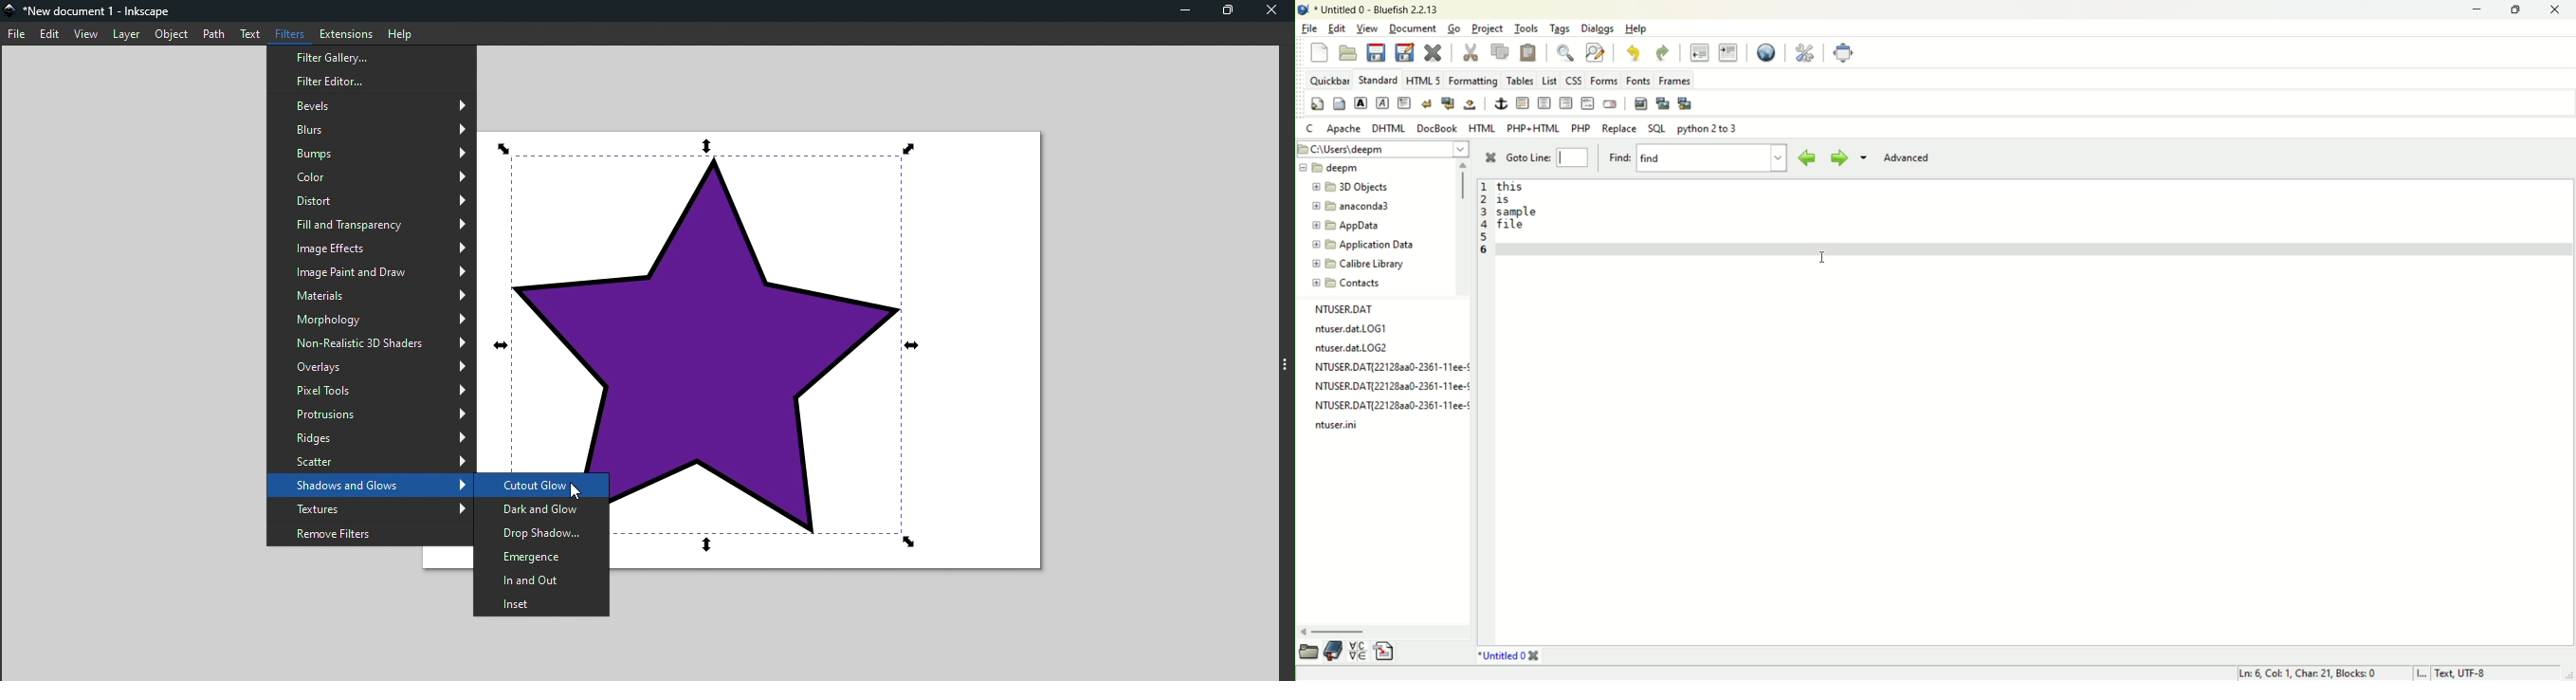  Describe the element at coordinates (368, 132) in the screenshot. I see `Blurs` at that location.